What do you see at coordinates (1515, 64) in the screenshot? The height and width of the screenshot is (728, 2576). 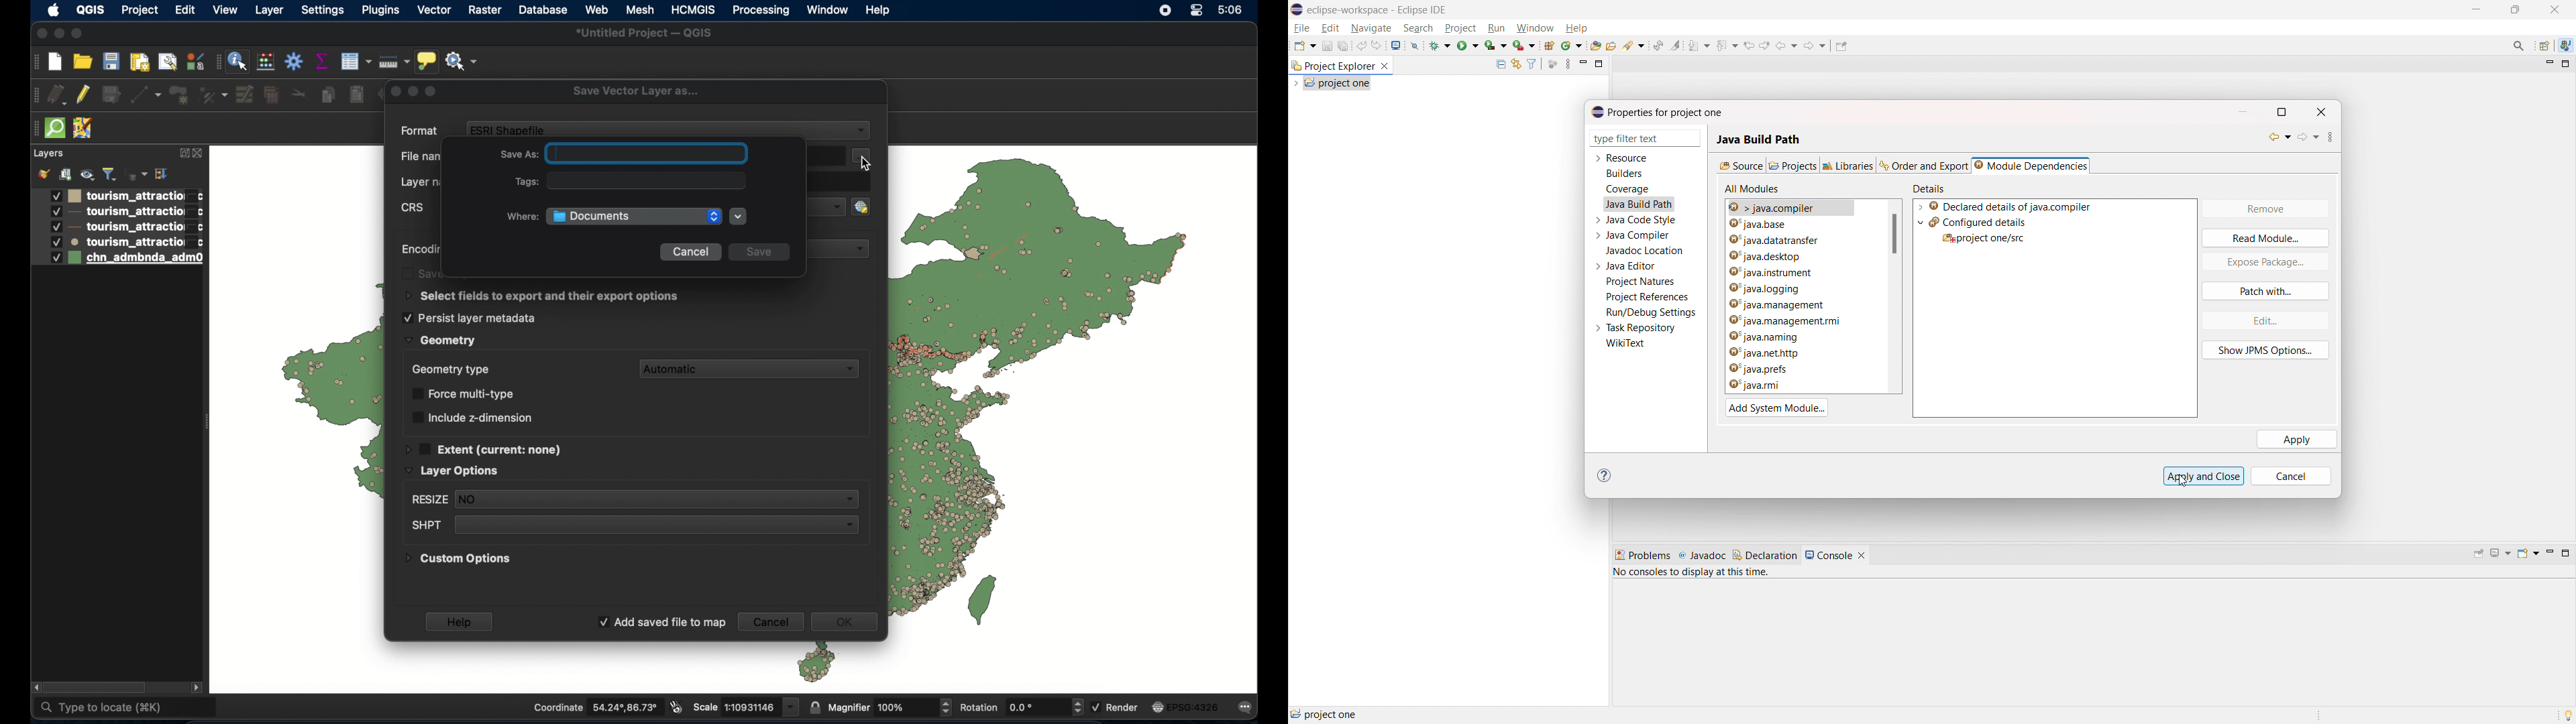 I see `link to editor` at bounding box center [1515, 64].